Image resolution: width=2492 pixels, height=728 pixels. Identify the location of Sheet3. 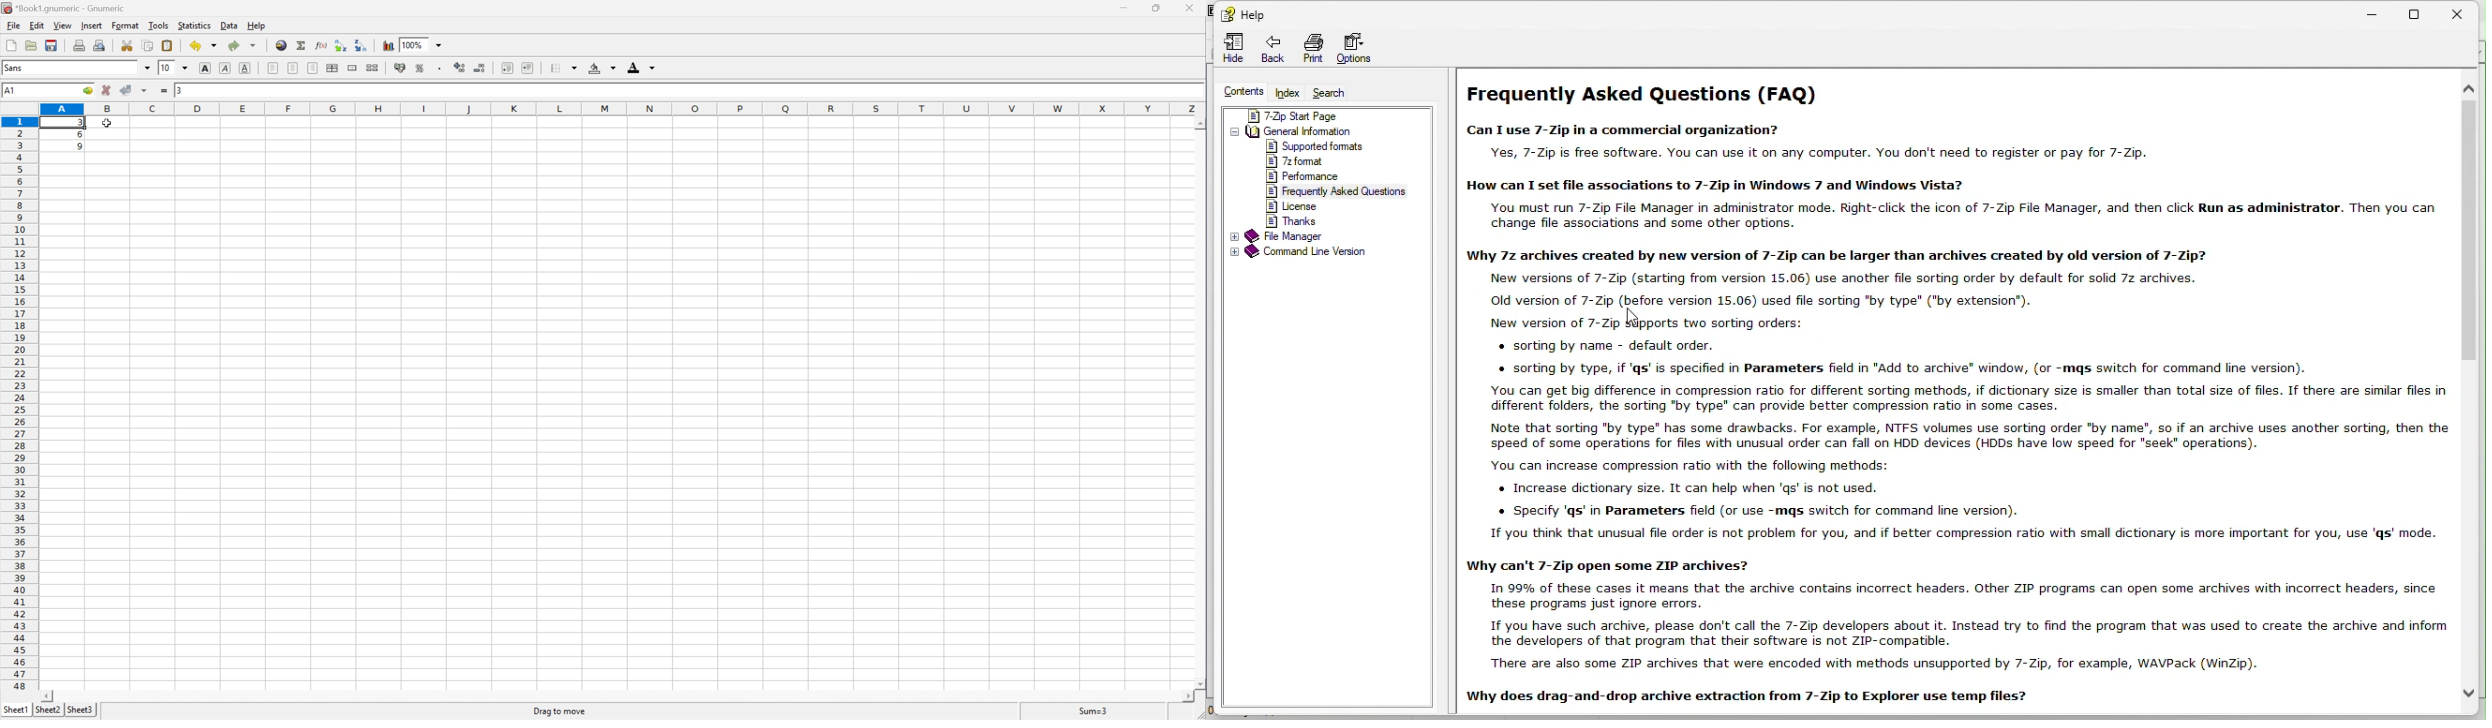
(80, 710).